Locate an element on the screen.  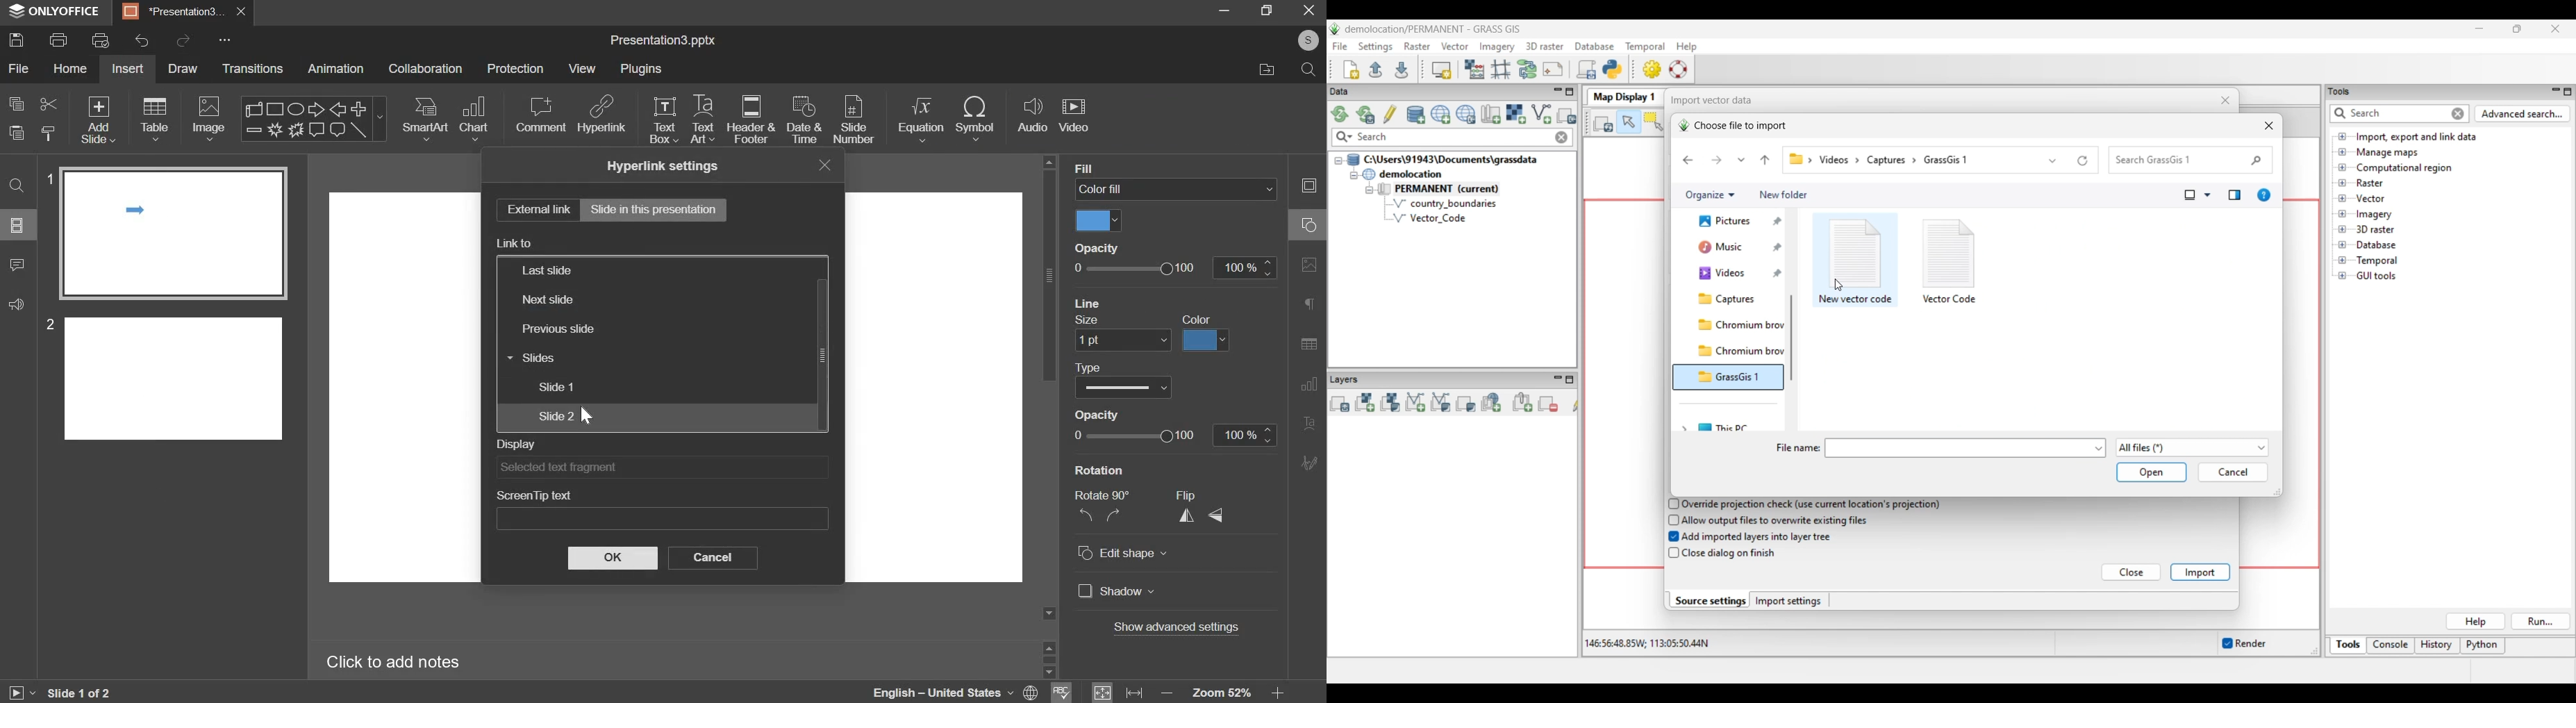
plus is located at coordinates (359, 108).